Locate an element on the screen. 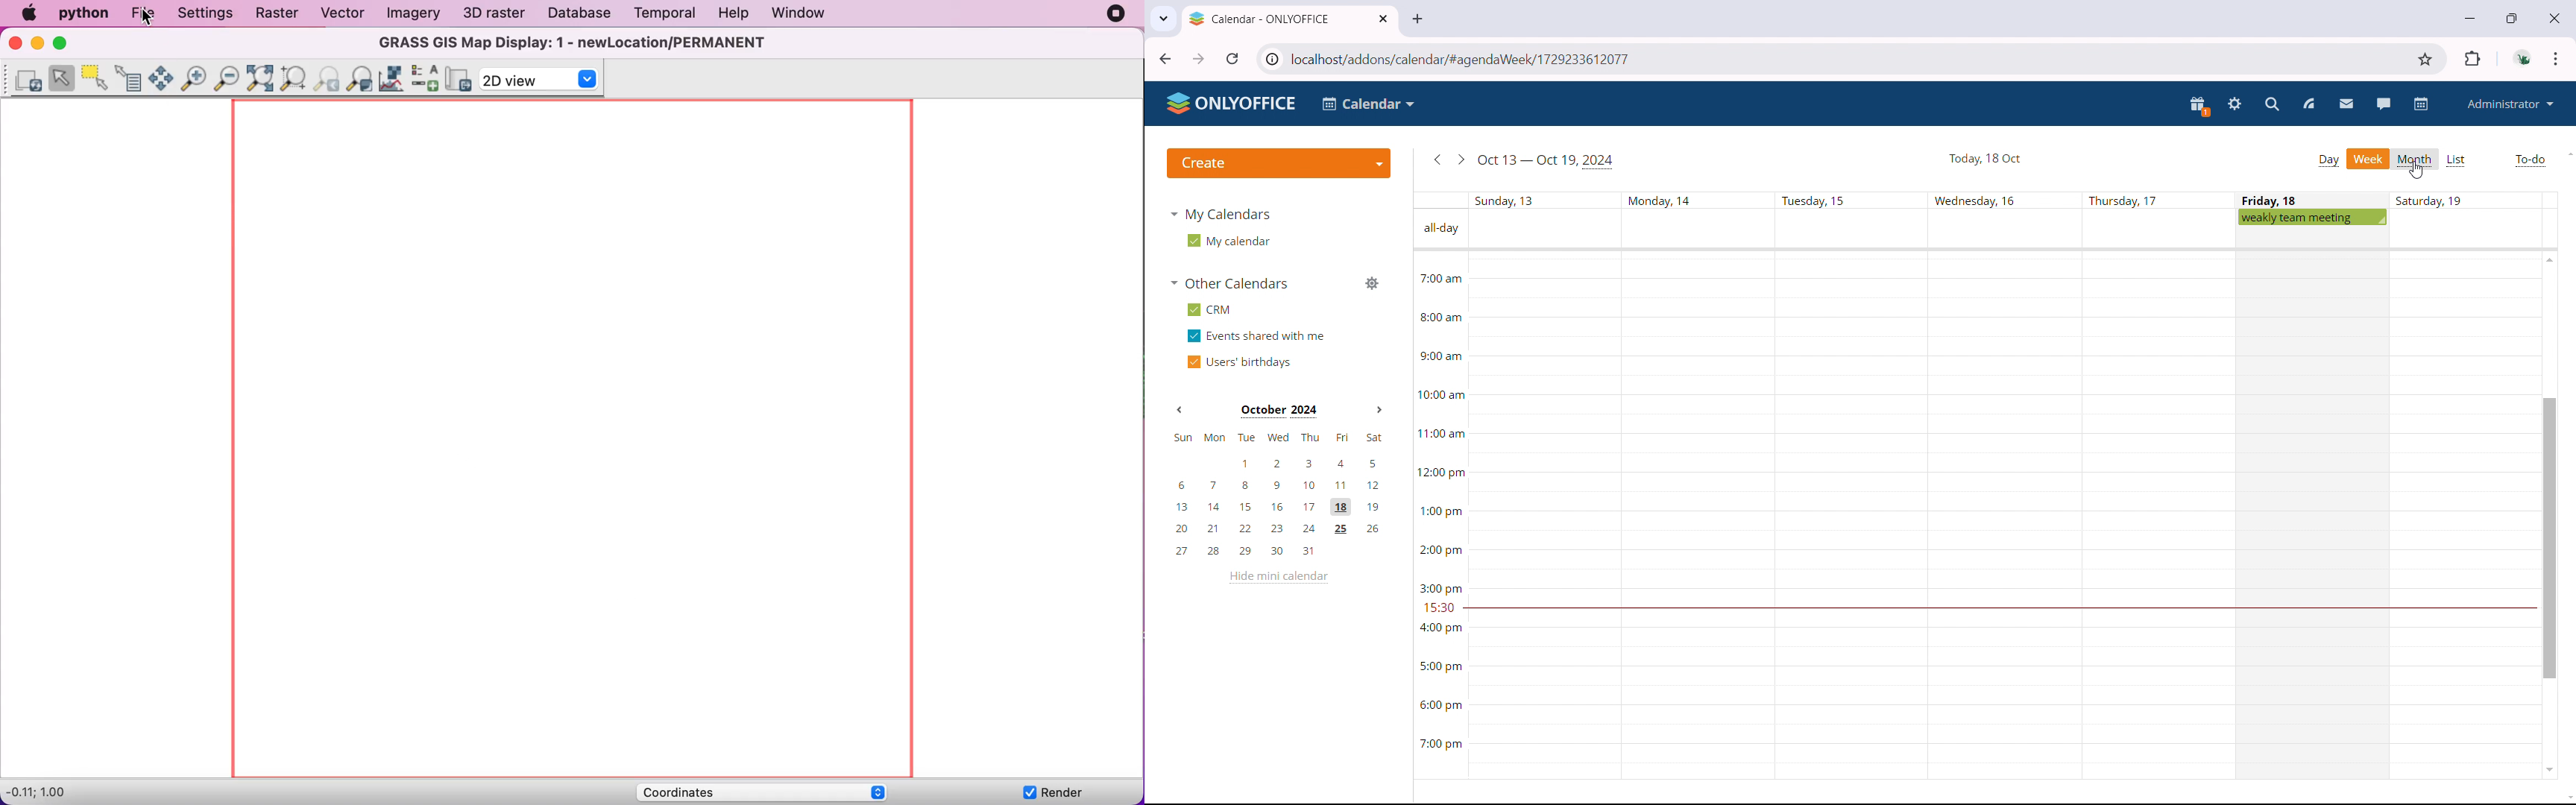 The width and height of the screenshot is (2576, 812). list view is located at coordinates (2457, 160).